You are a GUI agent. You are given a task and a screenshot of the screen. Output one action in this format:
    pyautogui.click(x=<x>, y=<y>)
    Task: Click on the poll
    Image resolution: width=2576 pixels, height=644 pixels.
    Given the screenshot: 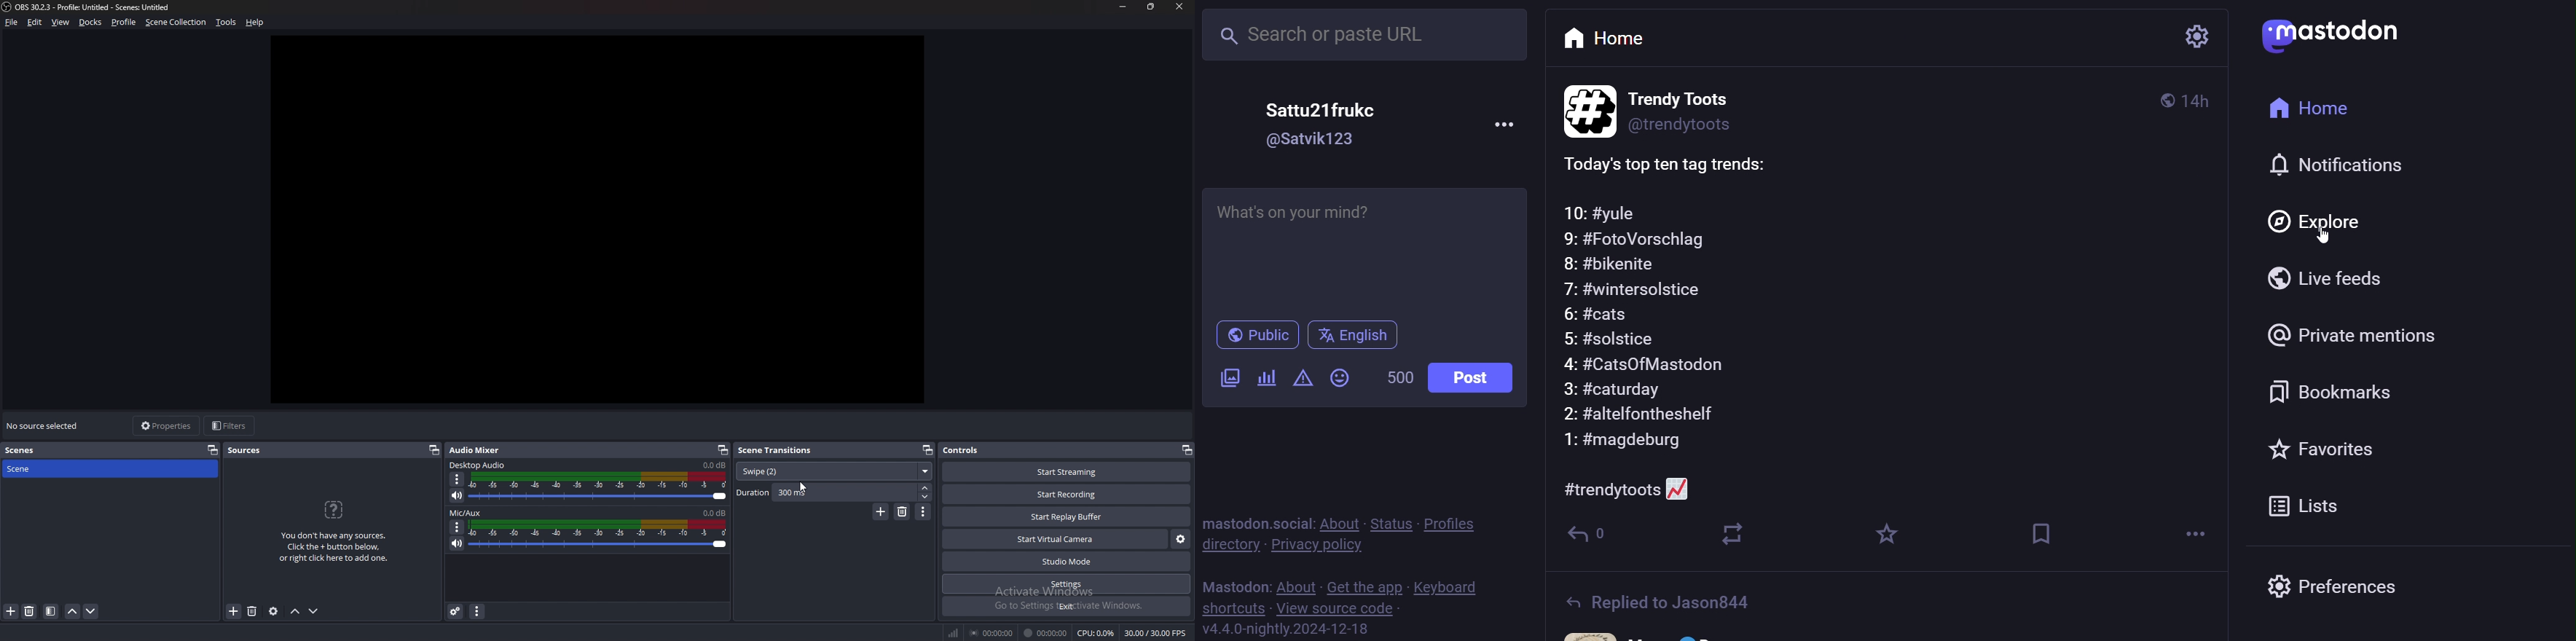 What is the action you would take?
    pyautogui.click(x=1265, y=380)
    